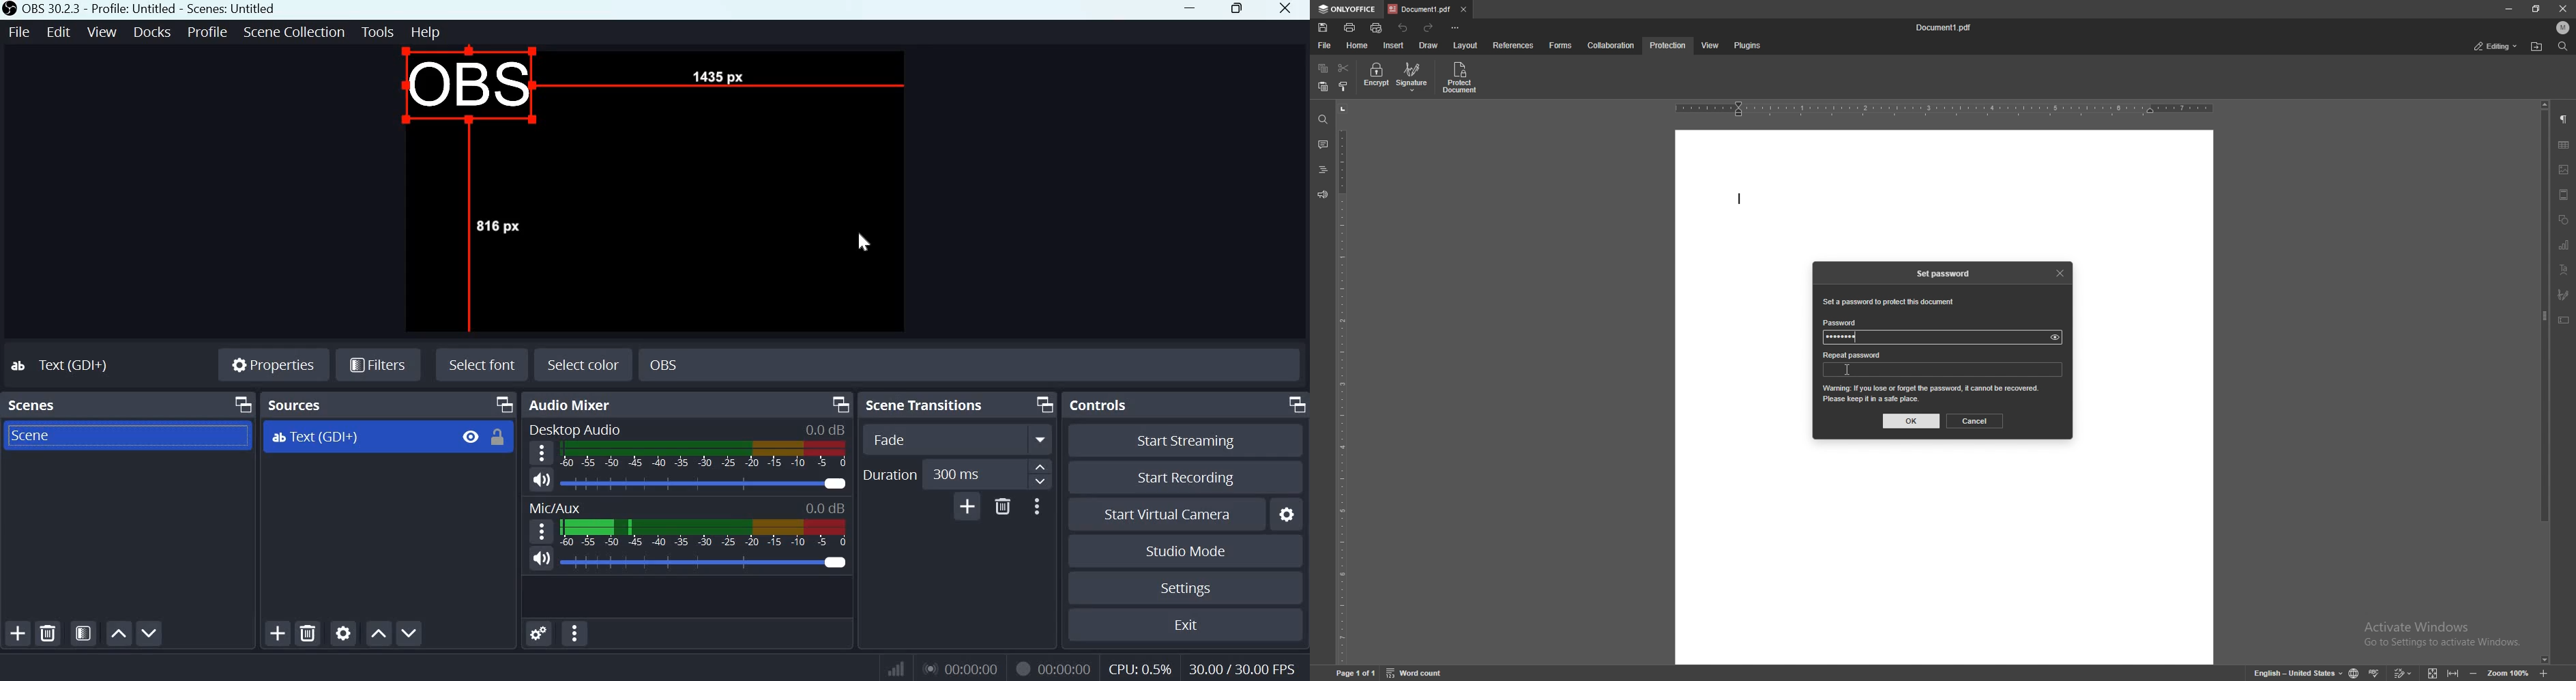  What do you see at coordinates (1189, 625) in the screenshot?
I see `Exit` at bounding box center [1189, 625].